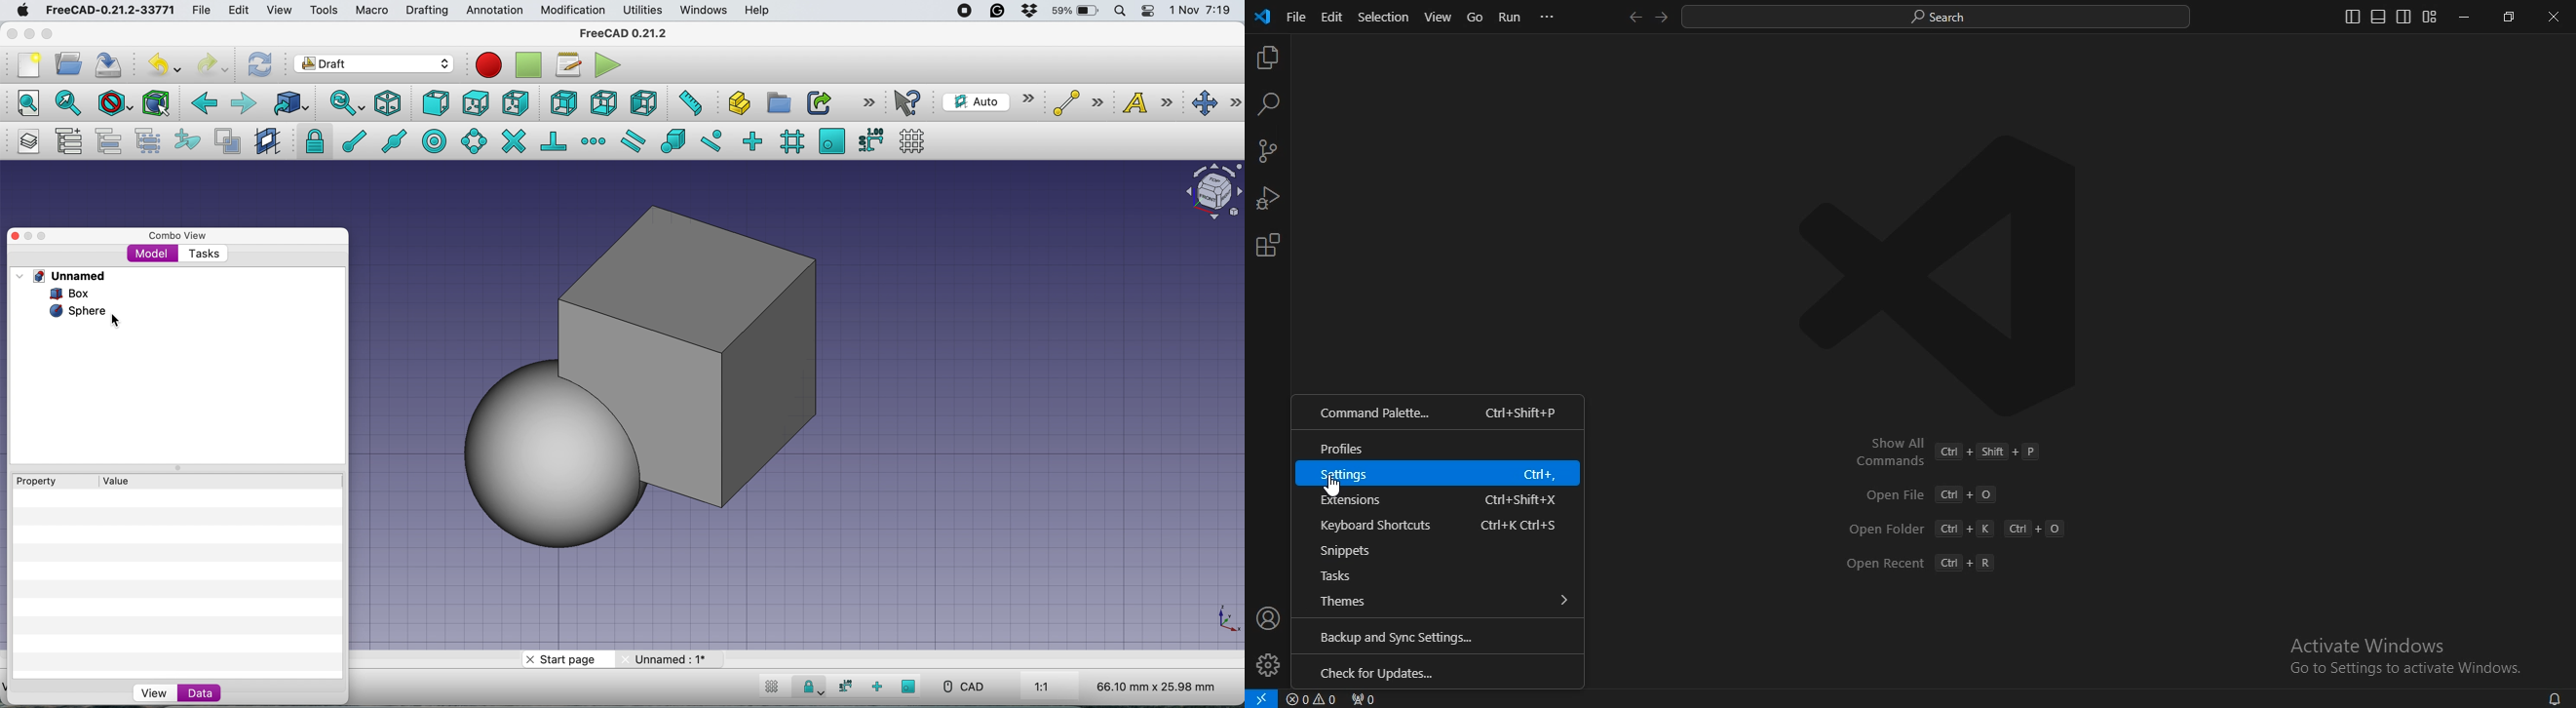  I want to click on freecad, so click(110, 11).